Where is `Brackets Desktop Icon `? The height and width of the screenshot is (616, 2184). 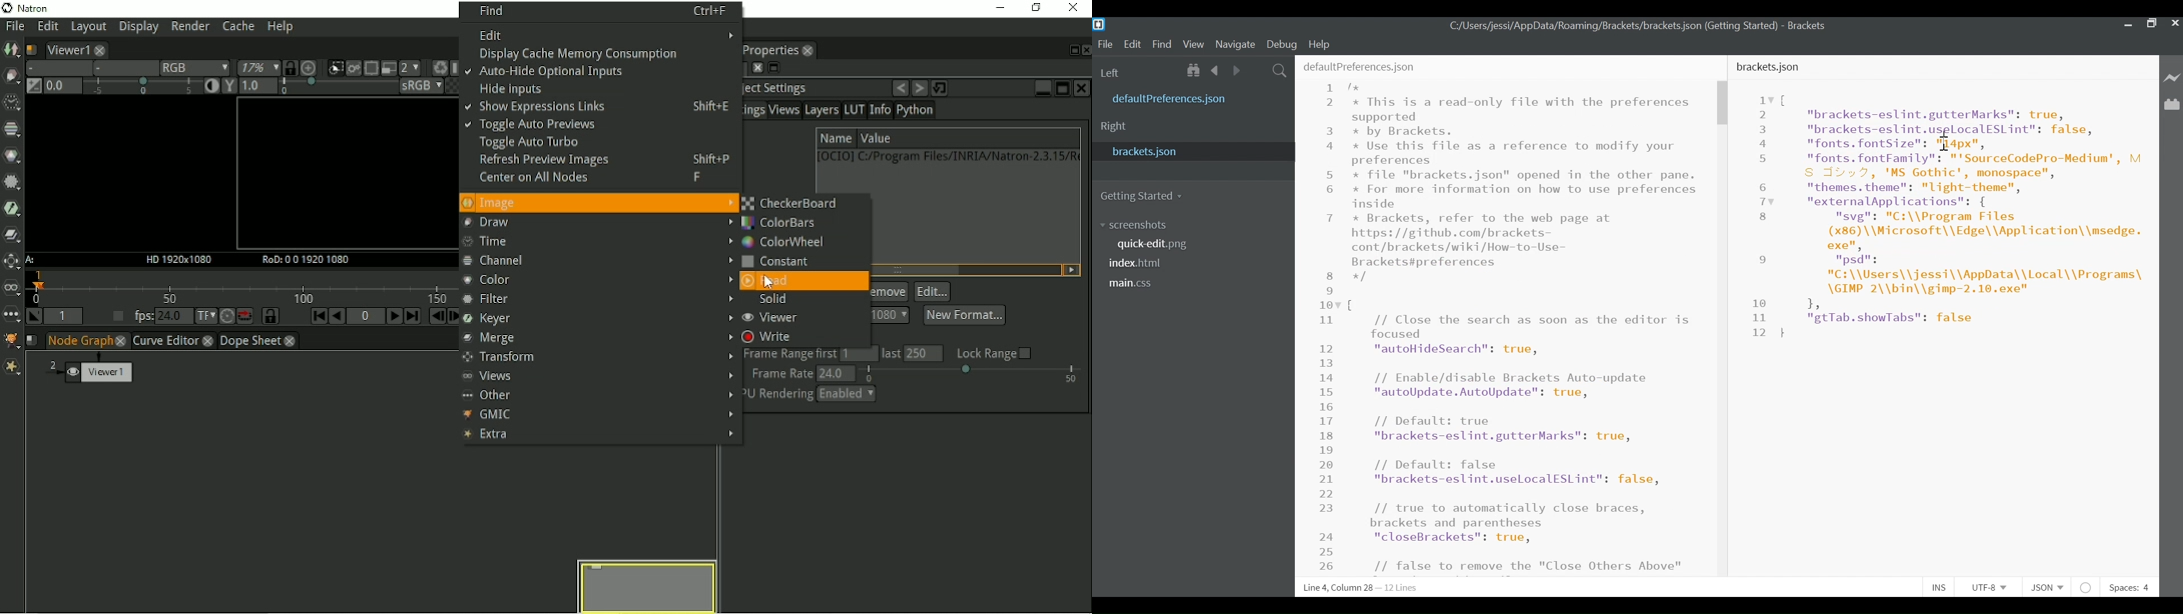 Brackets Desktop Icon  is located at coordinates (1099, 24).